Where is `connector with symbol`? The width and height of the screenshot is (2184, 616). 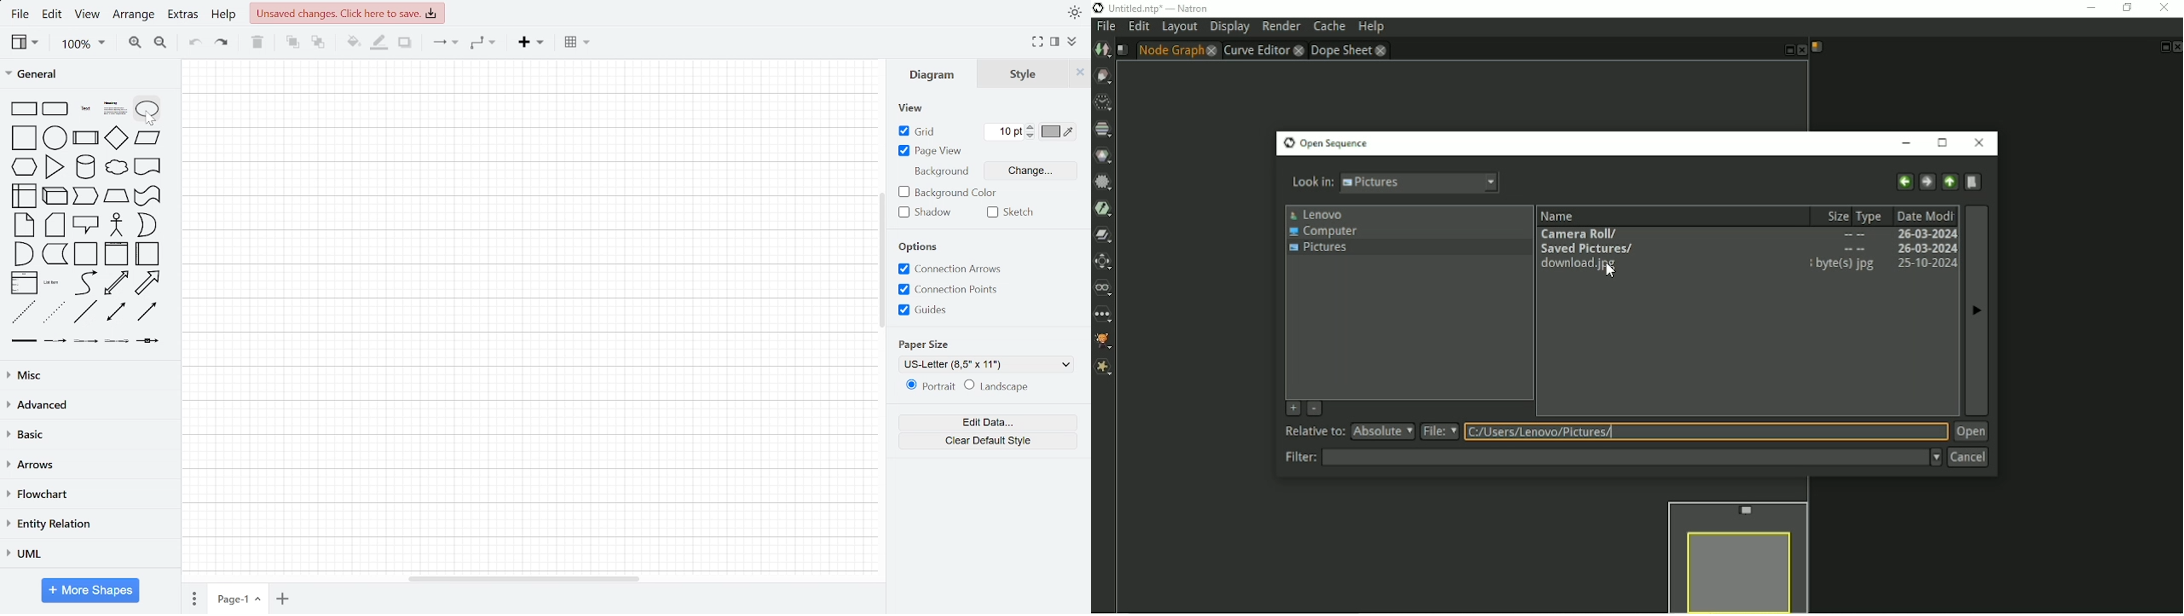
connector with symbol is located at coordinates (148, 343).